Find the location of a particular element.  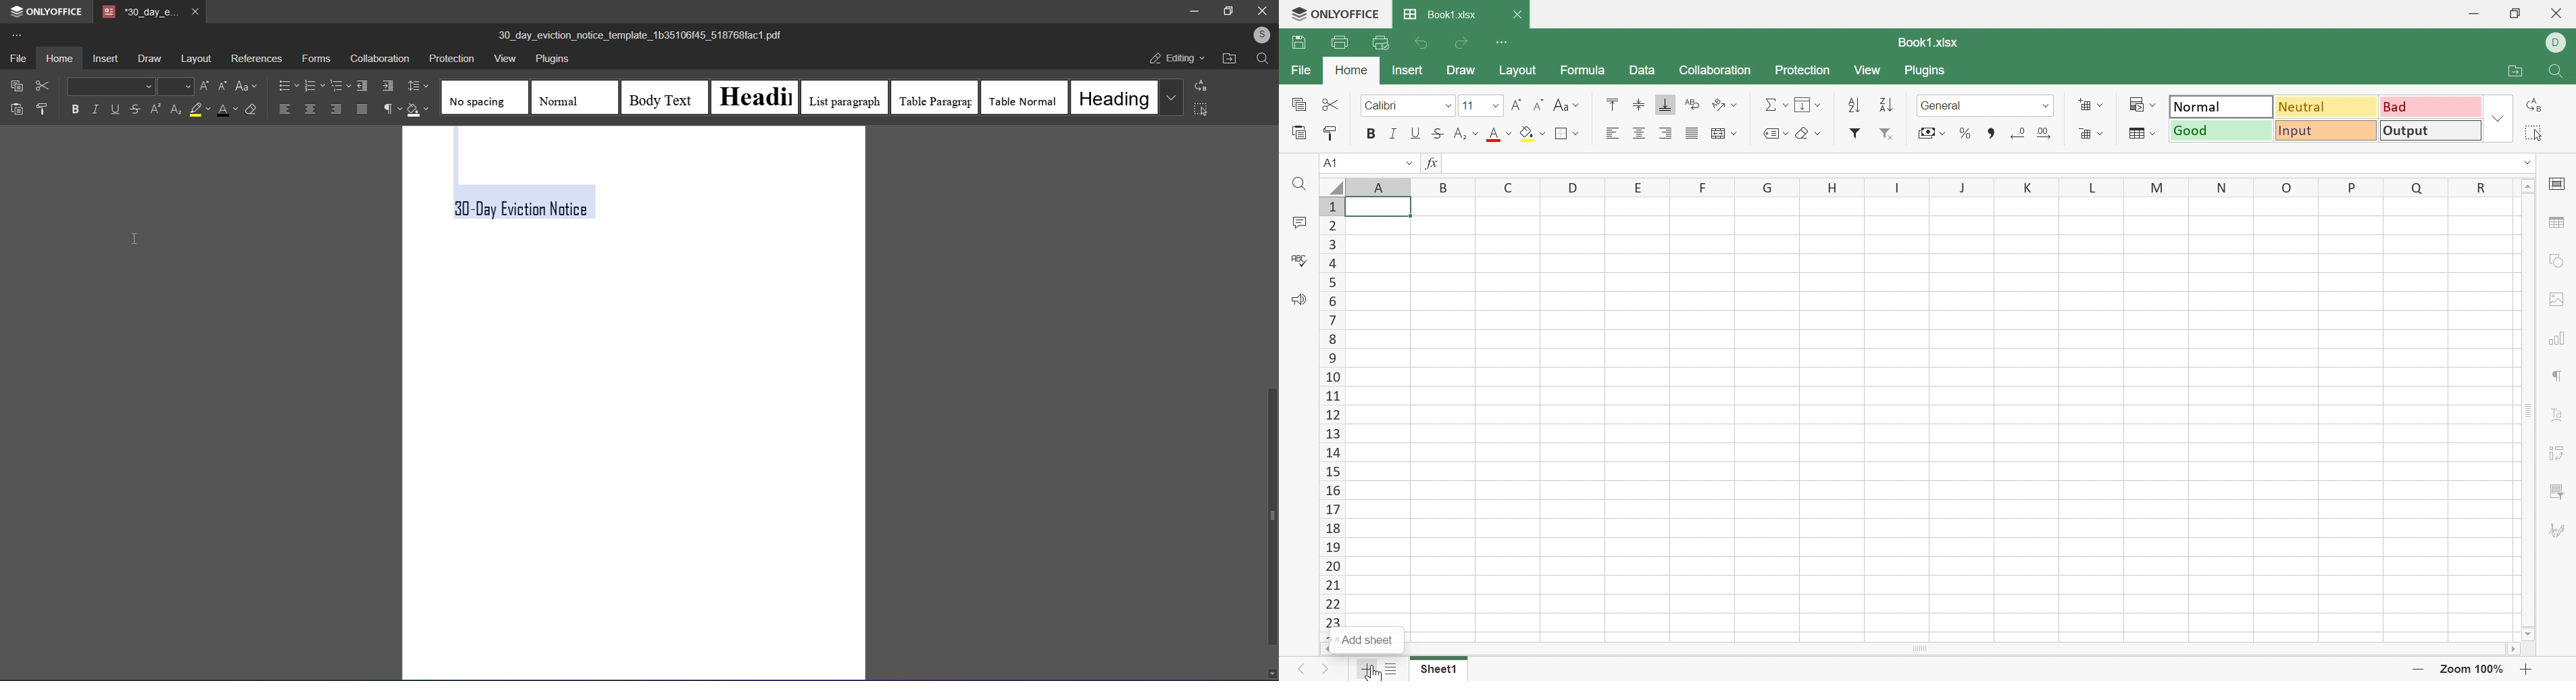

L is located at coordinates (2094, 188).